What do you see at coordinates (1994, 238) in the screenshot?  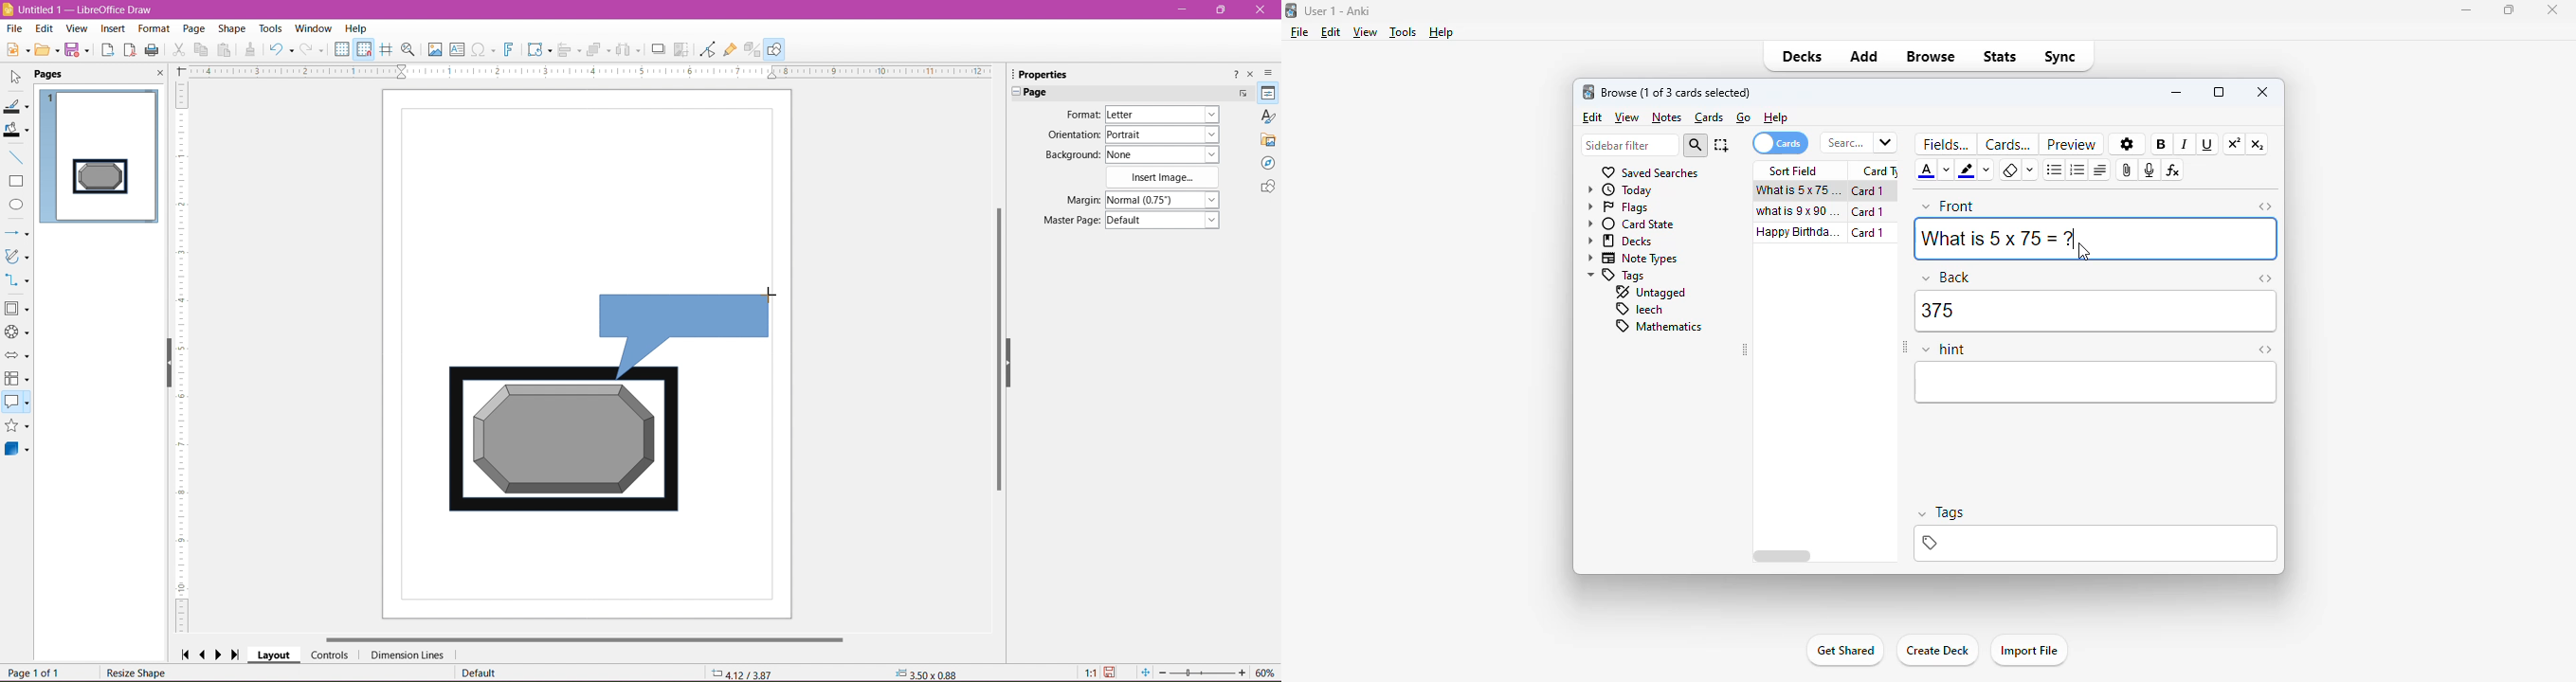 I see `What is 5 x 75=?` at bounding box center [1994, 238].